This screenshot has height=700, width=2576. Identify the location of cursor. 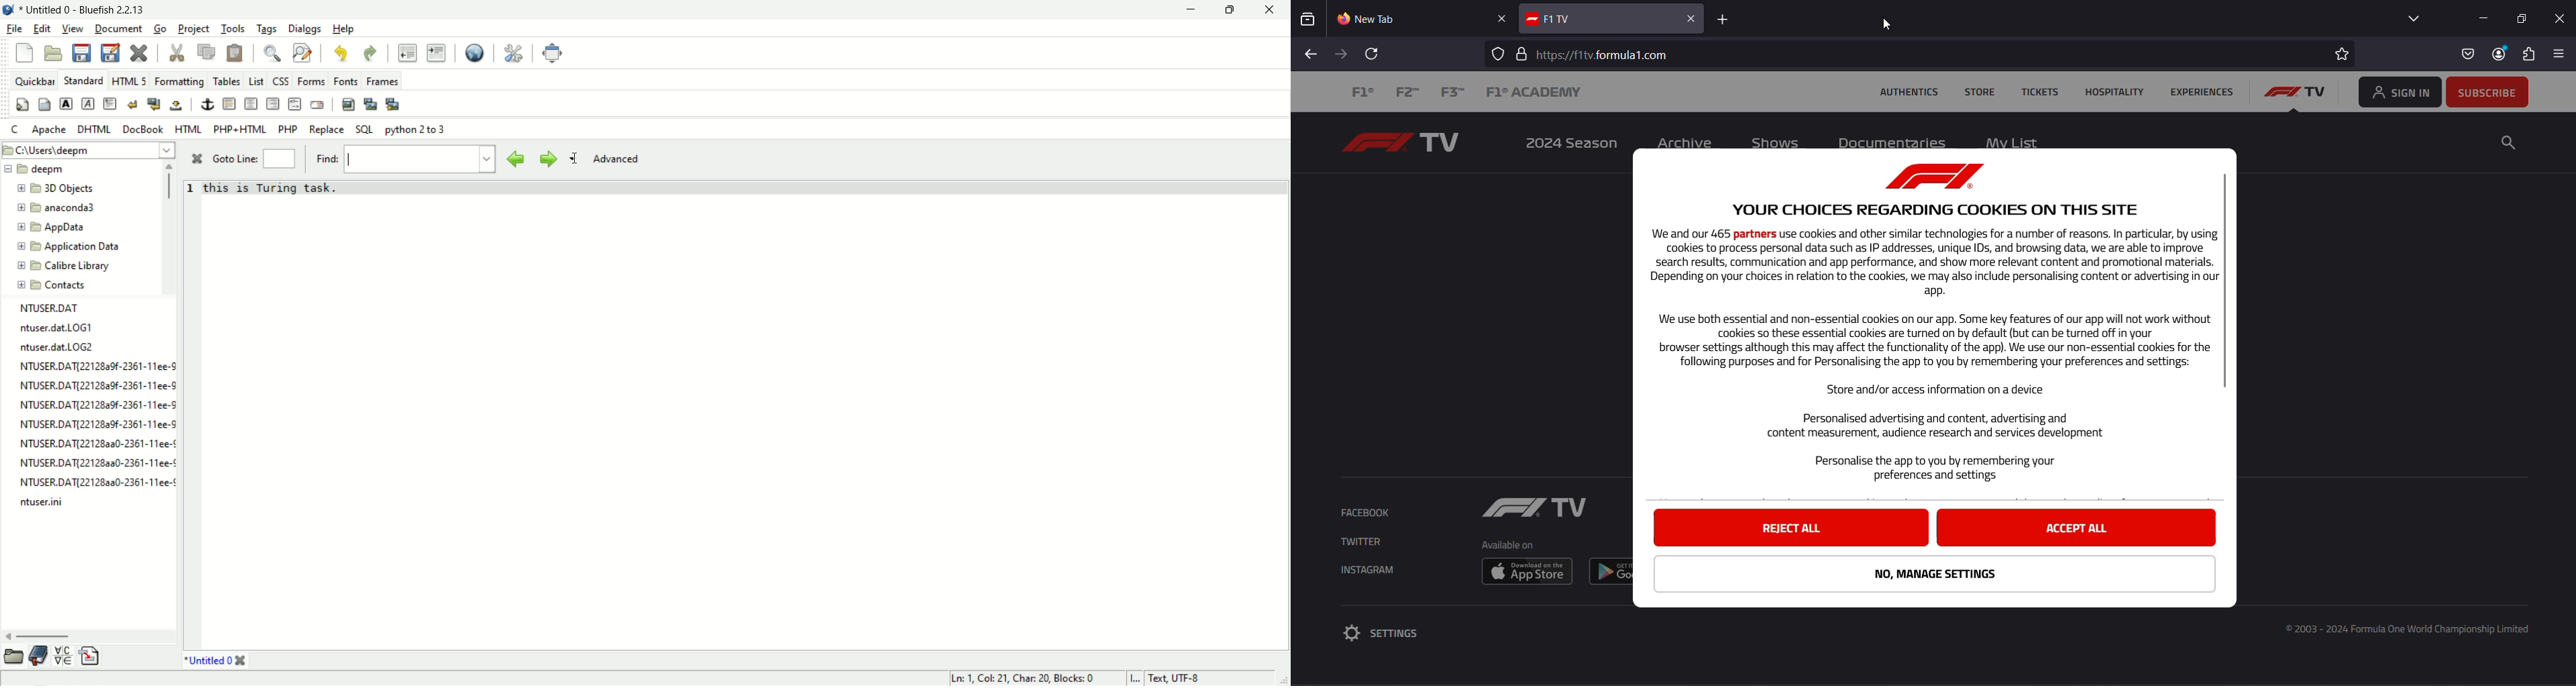
(351, 159).